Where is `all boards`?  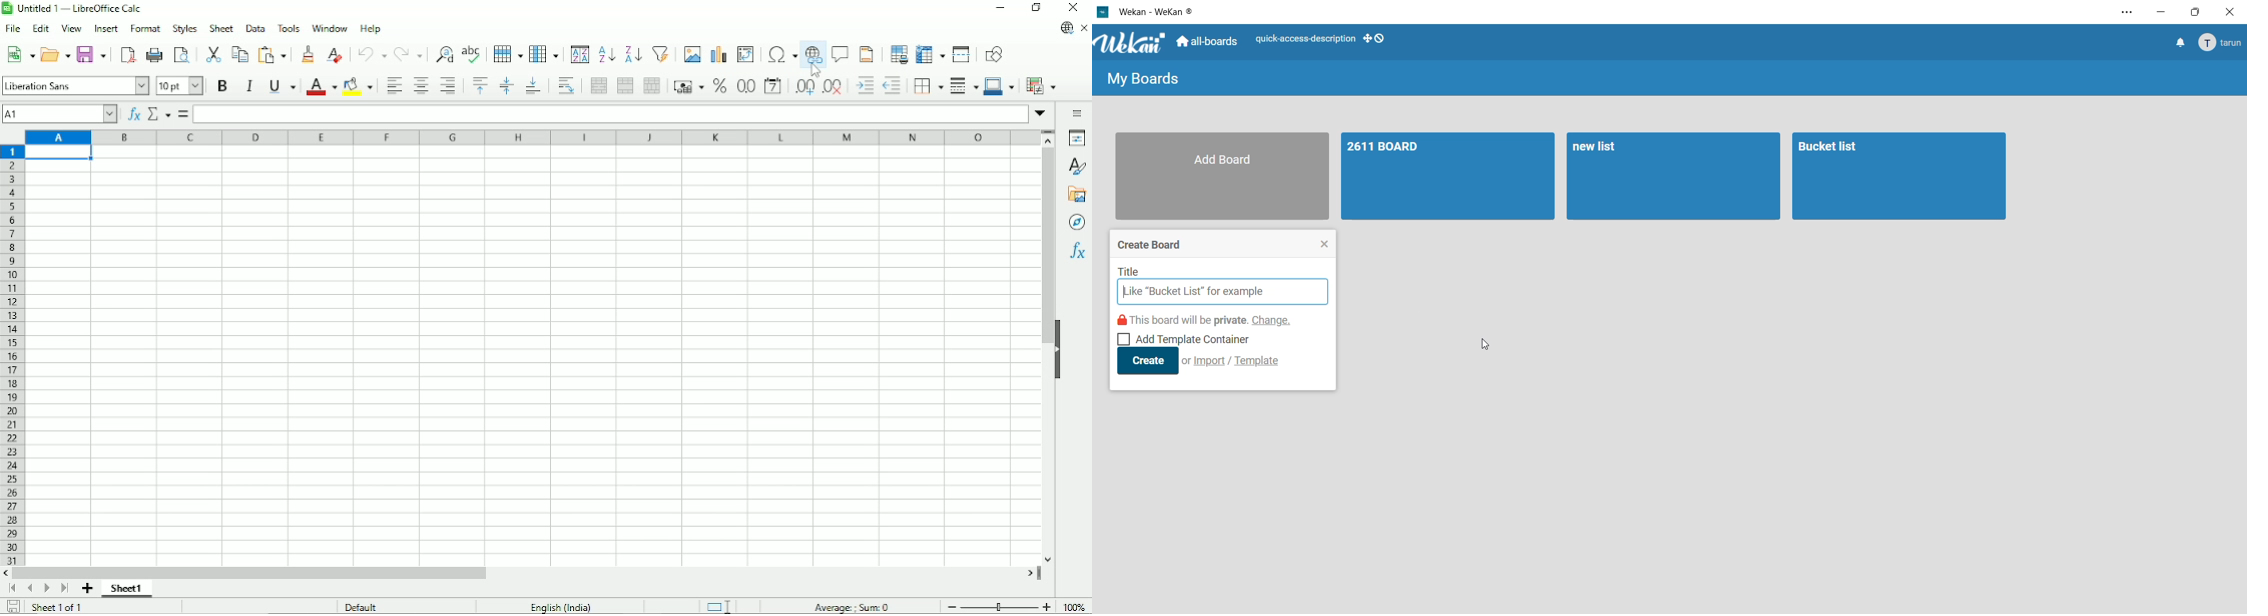
all boards is located at coordinates (1209, 42).